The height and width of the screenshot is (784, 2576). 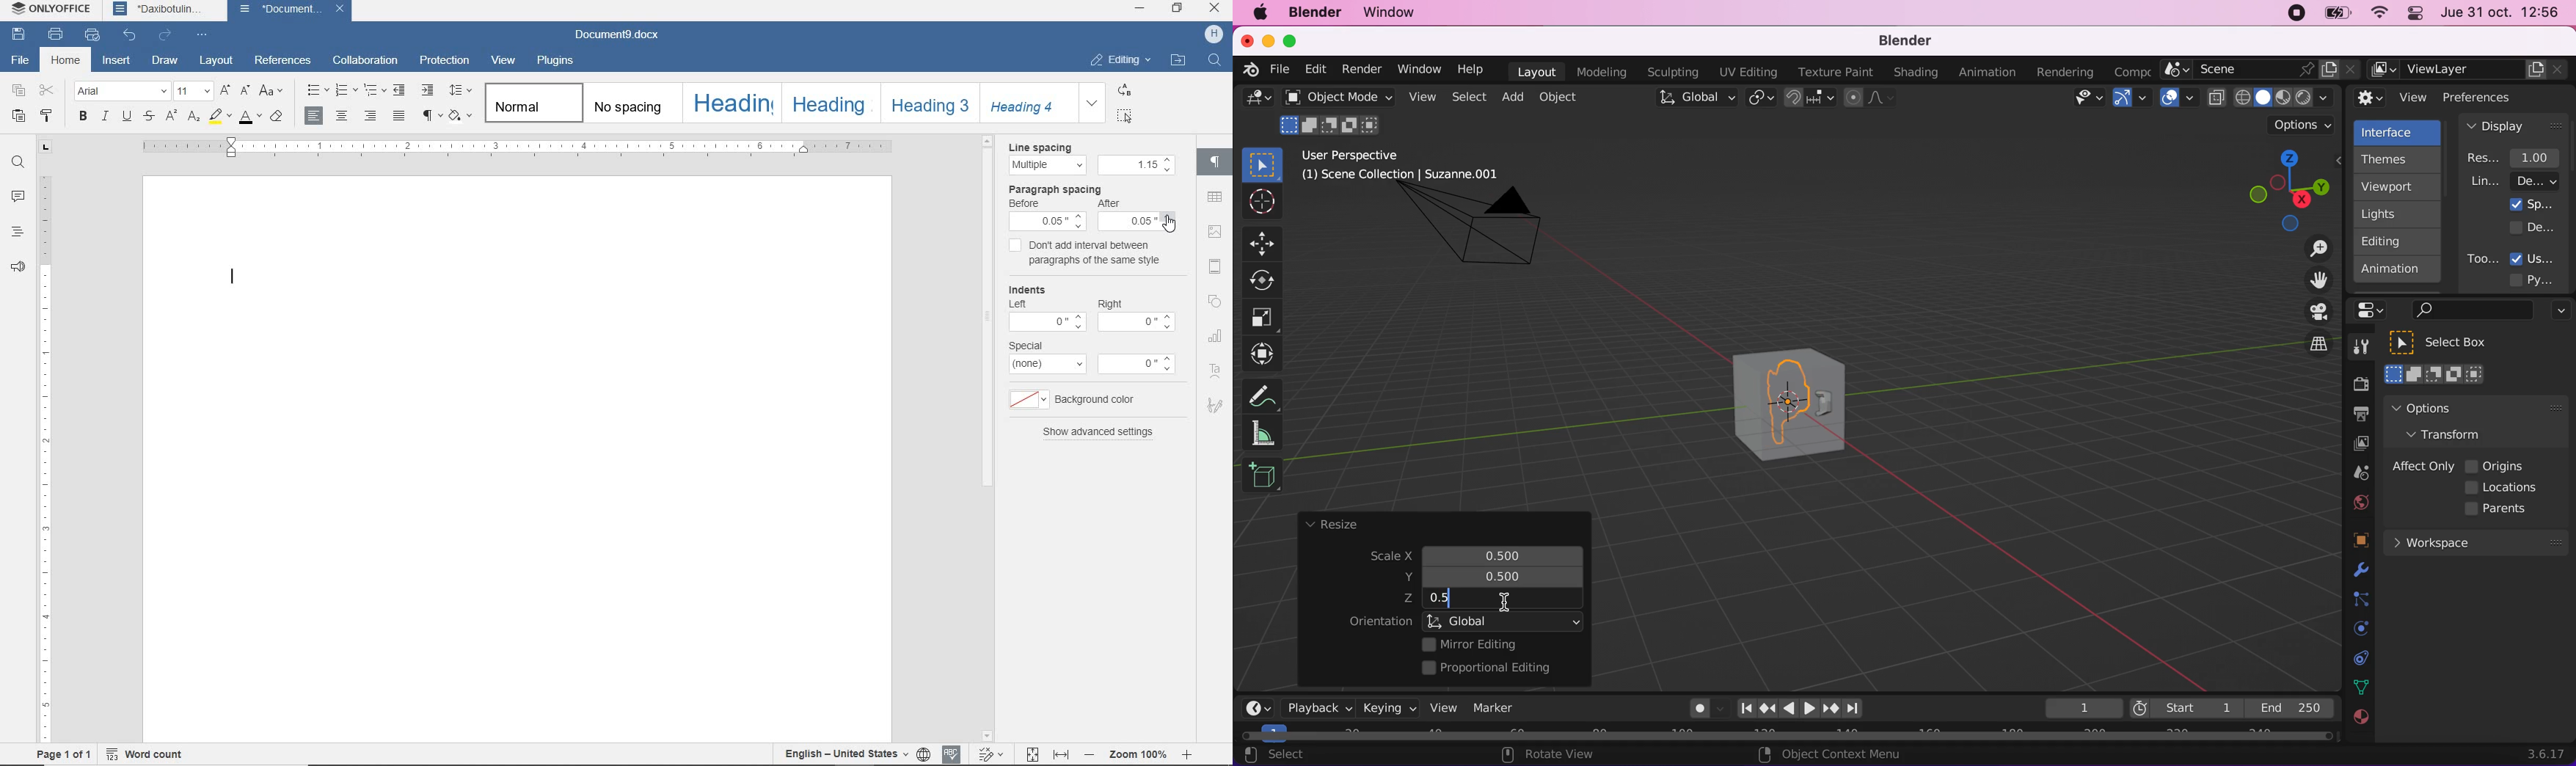 What do you see at coordinates (989, 142) in the screenshot?
I see `scroll up` at bounding box center [989, 142].